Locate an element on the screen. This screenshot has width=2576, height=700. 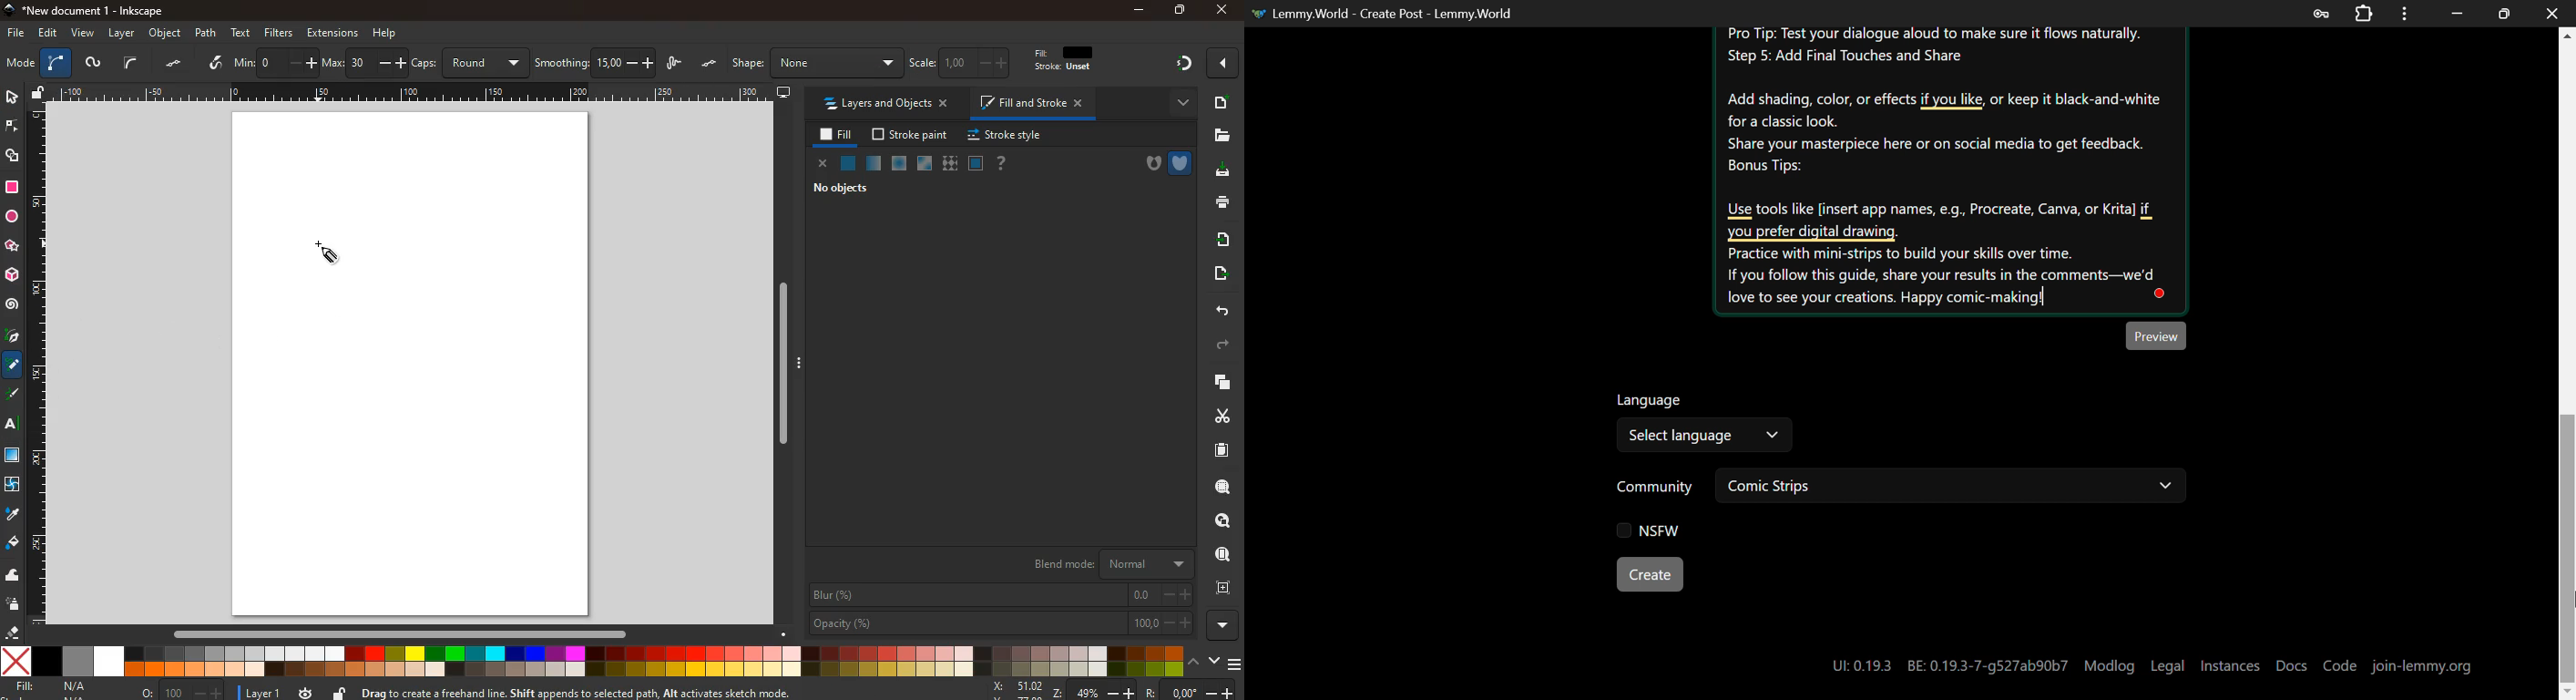
description is located at coordinates (619, 691).